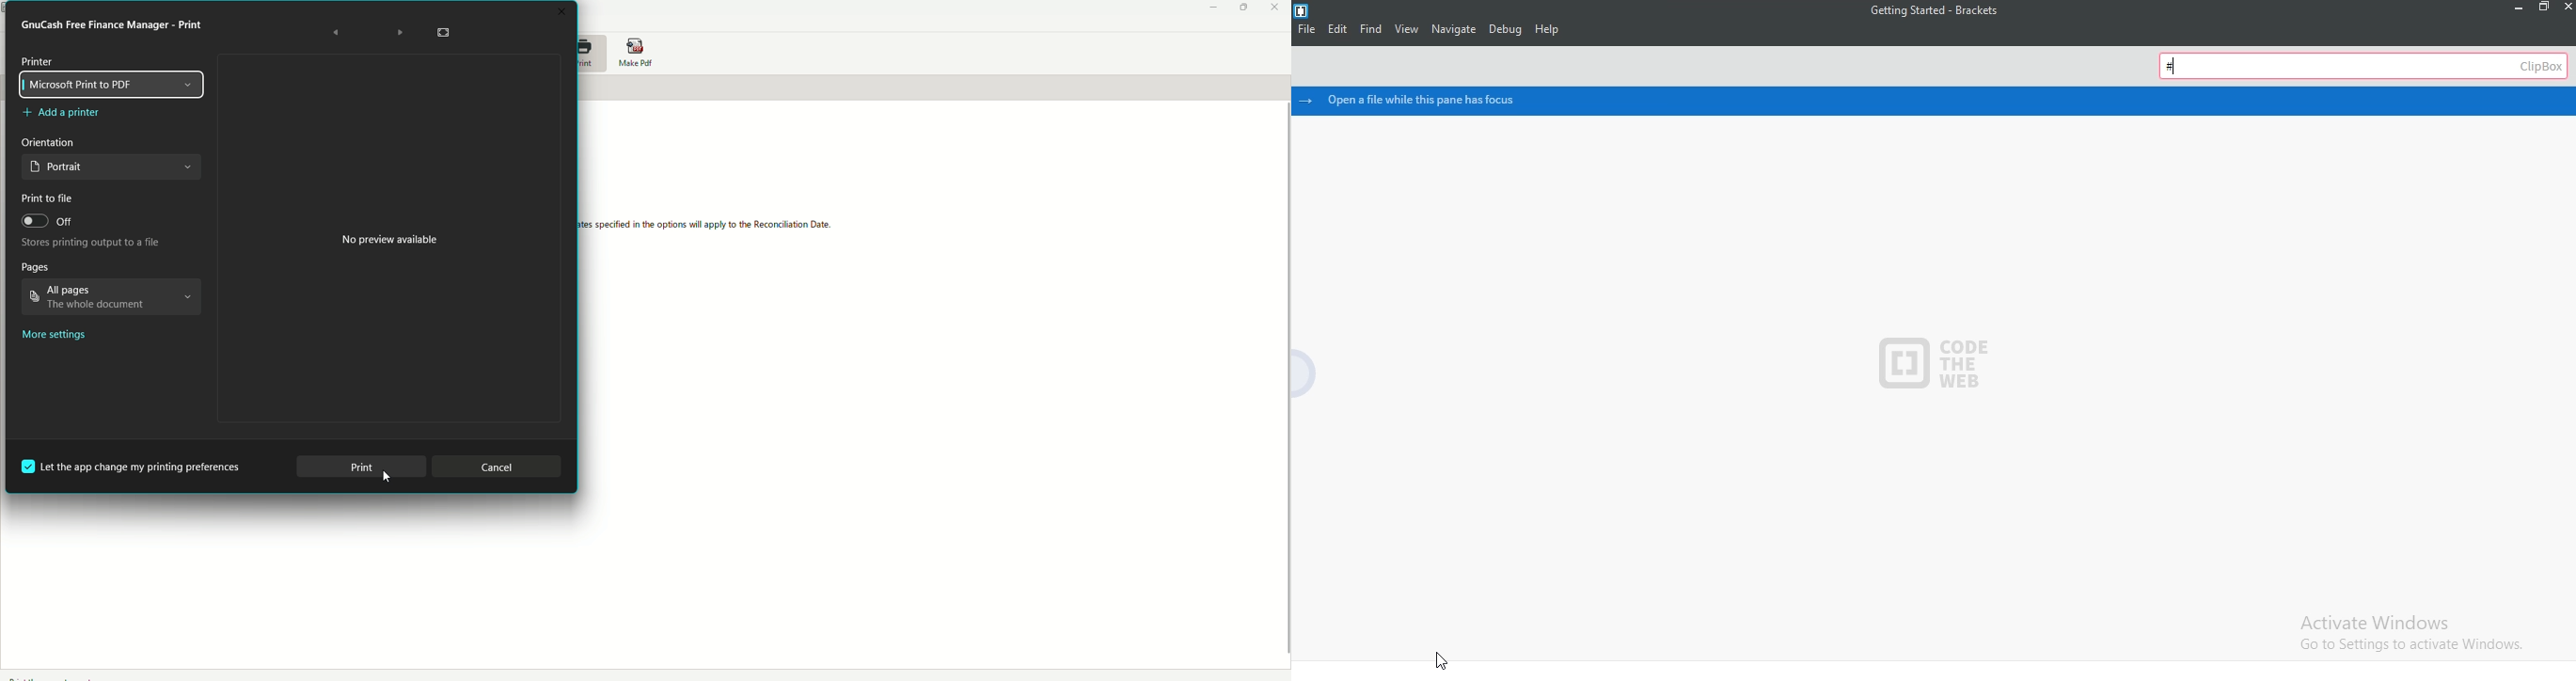 This screenshot has width=2576, height=700. What do you see at coordinates (52, 336) in the screenshot?
I see `More settings` at bounding box center [52, 336].